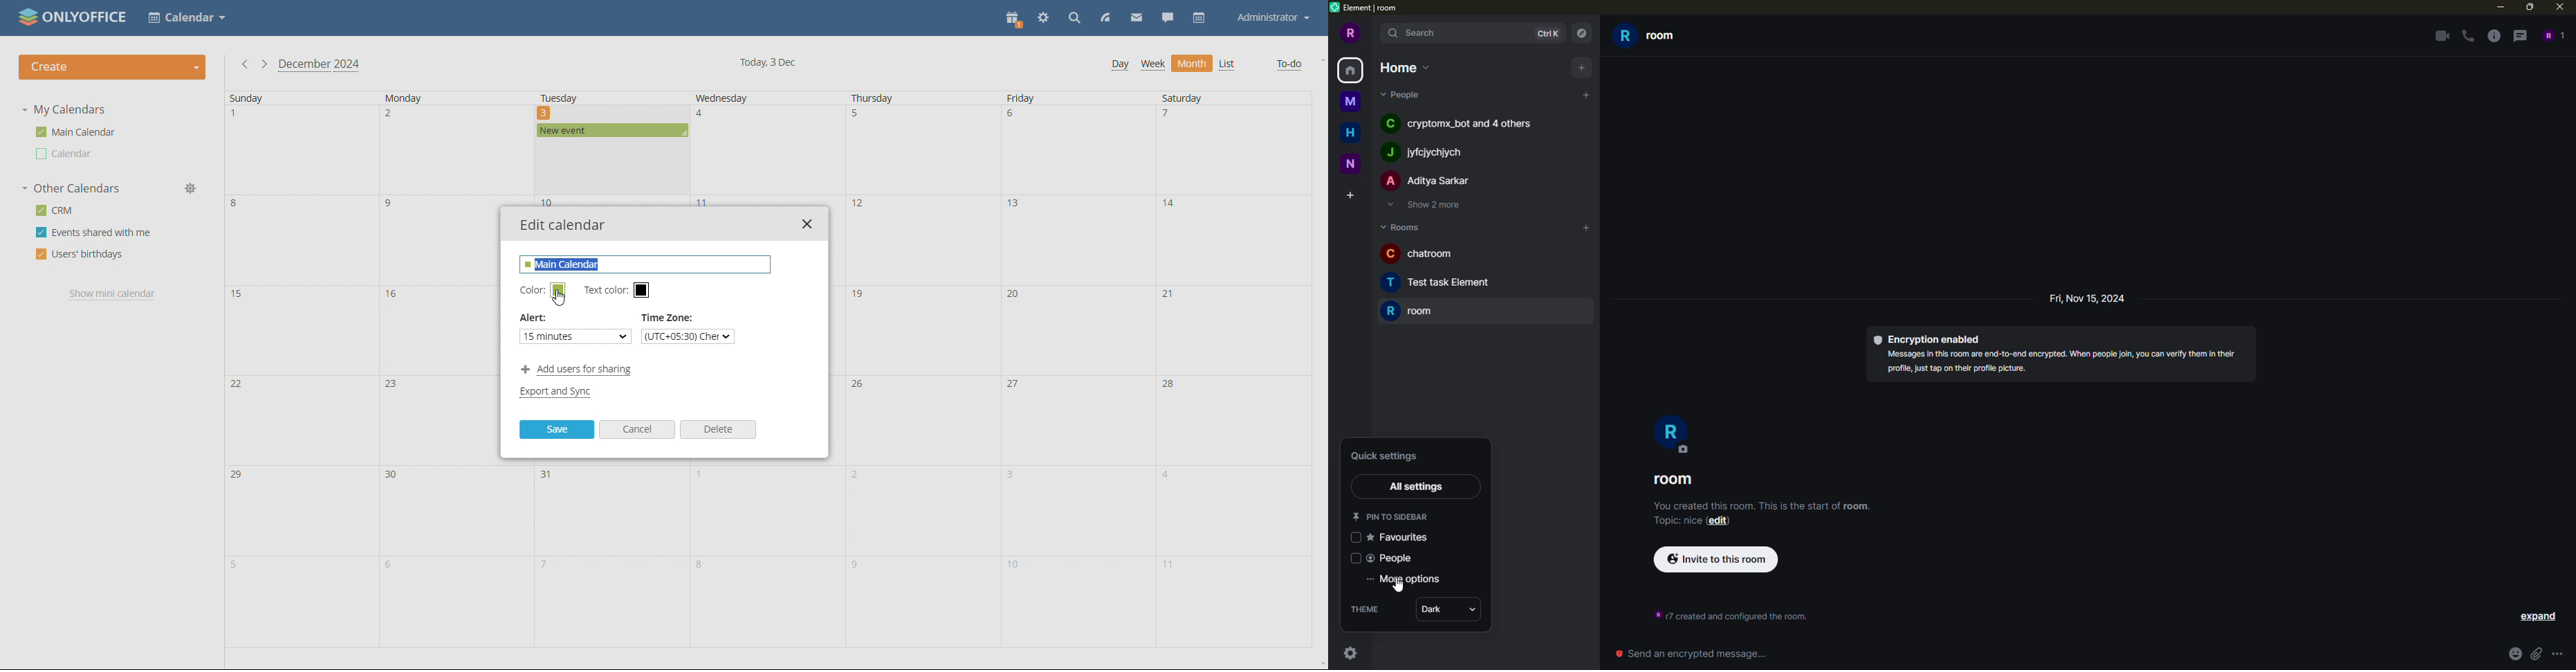 The width and height of the screenshot is (2576, 672). What do you see at coordinates (2540, 617) in the screenshot?
I see `expand` at bounding box center [2540, 617].